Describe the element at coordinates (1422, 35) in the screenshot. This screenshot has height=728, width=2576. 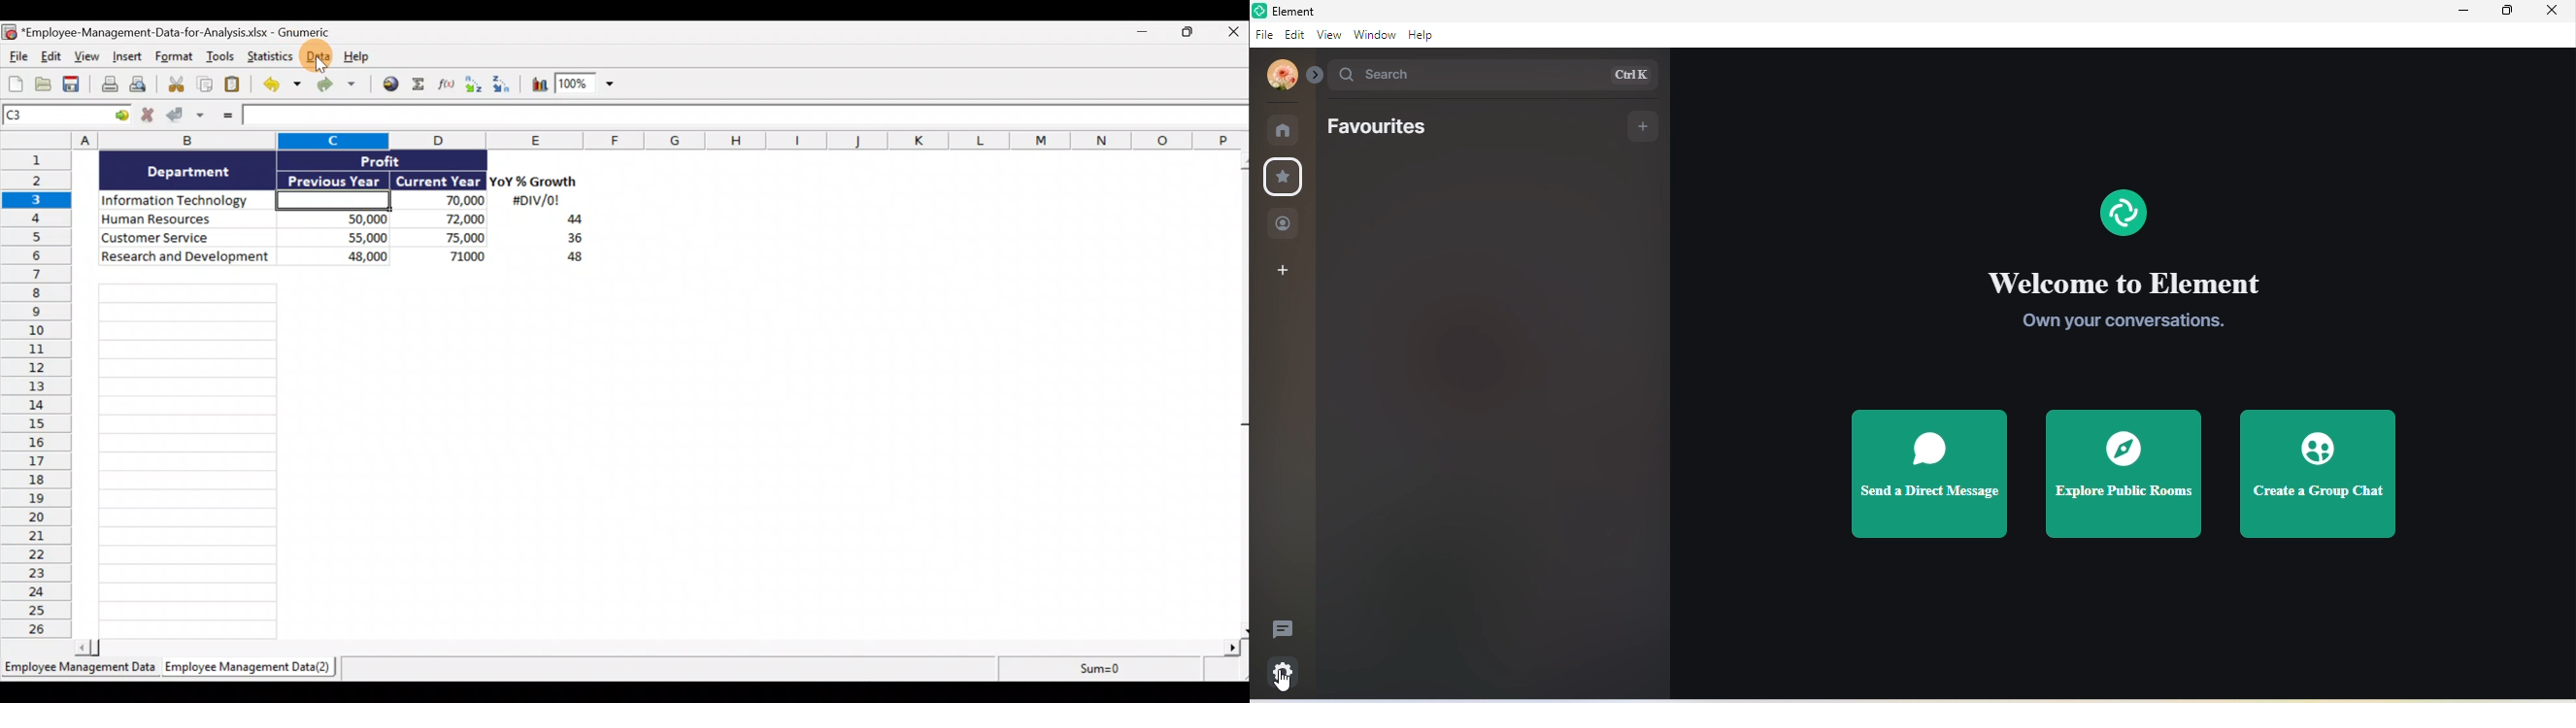
I see `help` at that location.